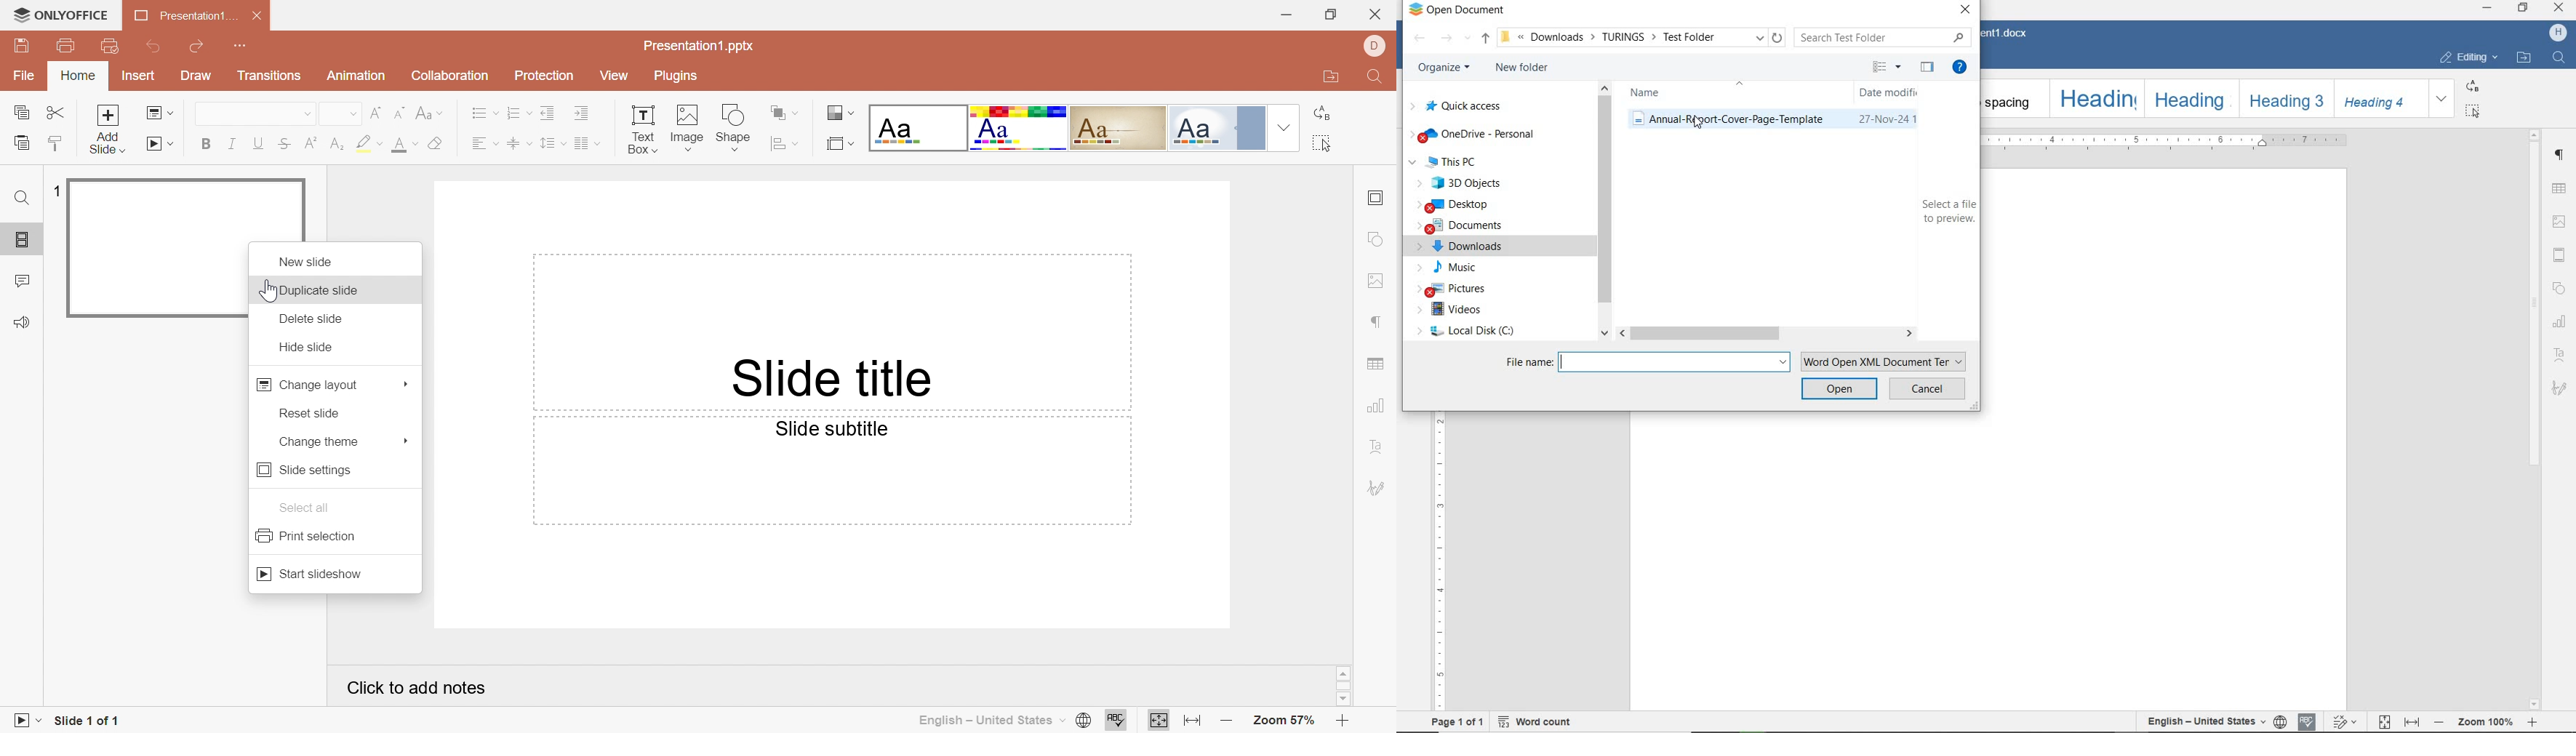  What do you see at coordinates (733, 127) in the screenshot?
I see `Shape` at bounding box center [733, 127].